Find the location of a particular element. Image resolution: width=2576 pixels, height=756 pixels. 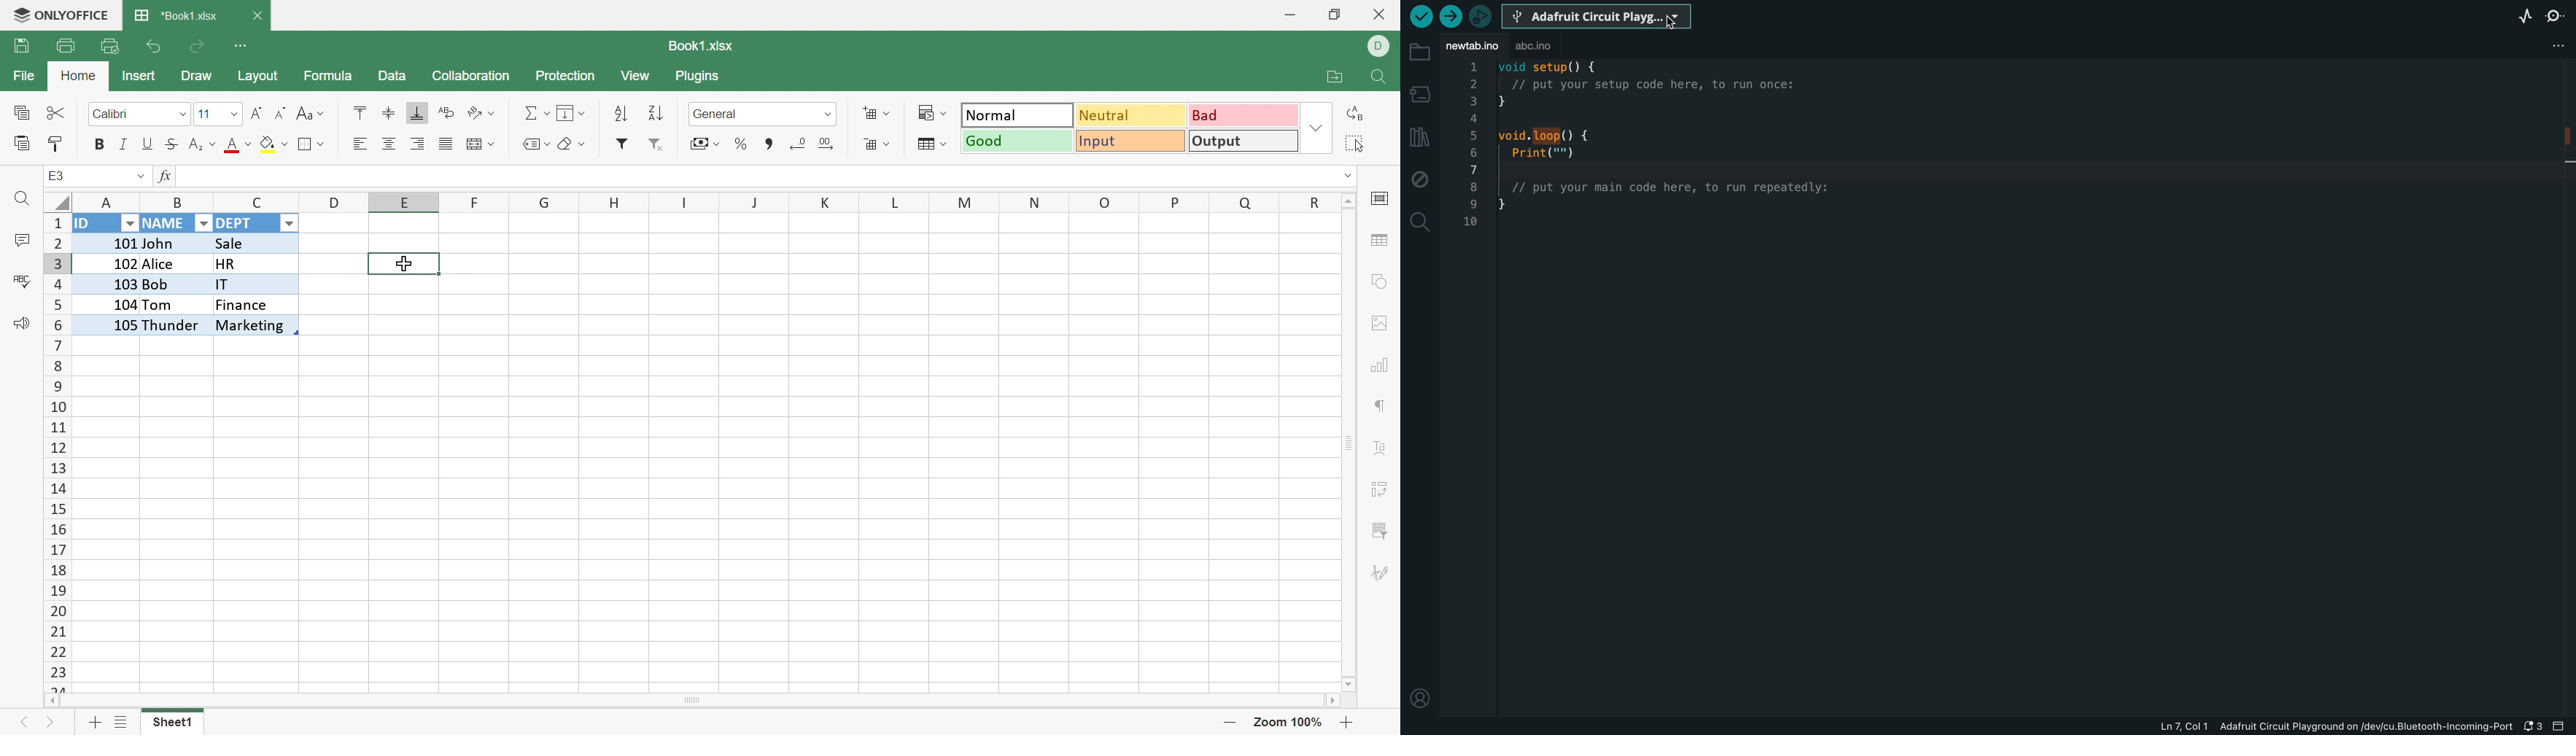

Bob is located at coordinates (174, 286).